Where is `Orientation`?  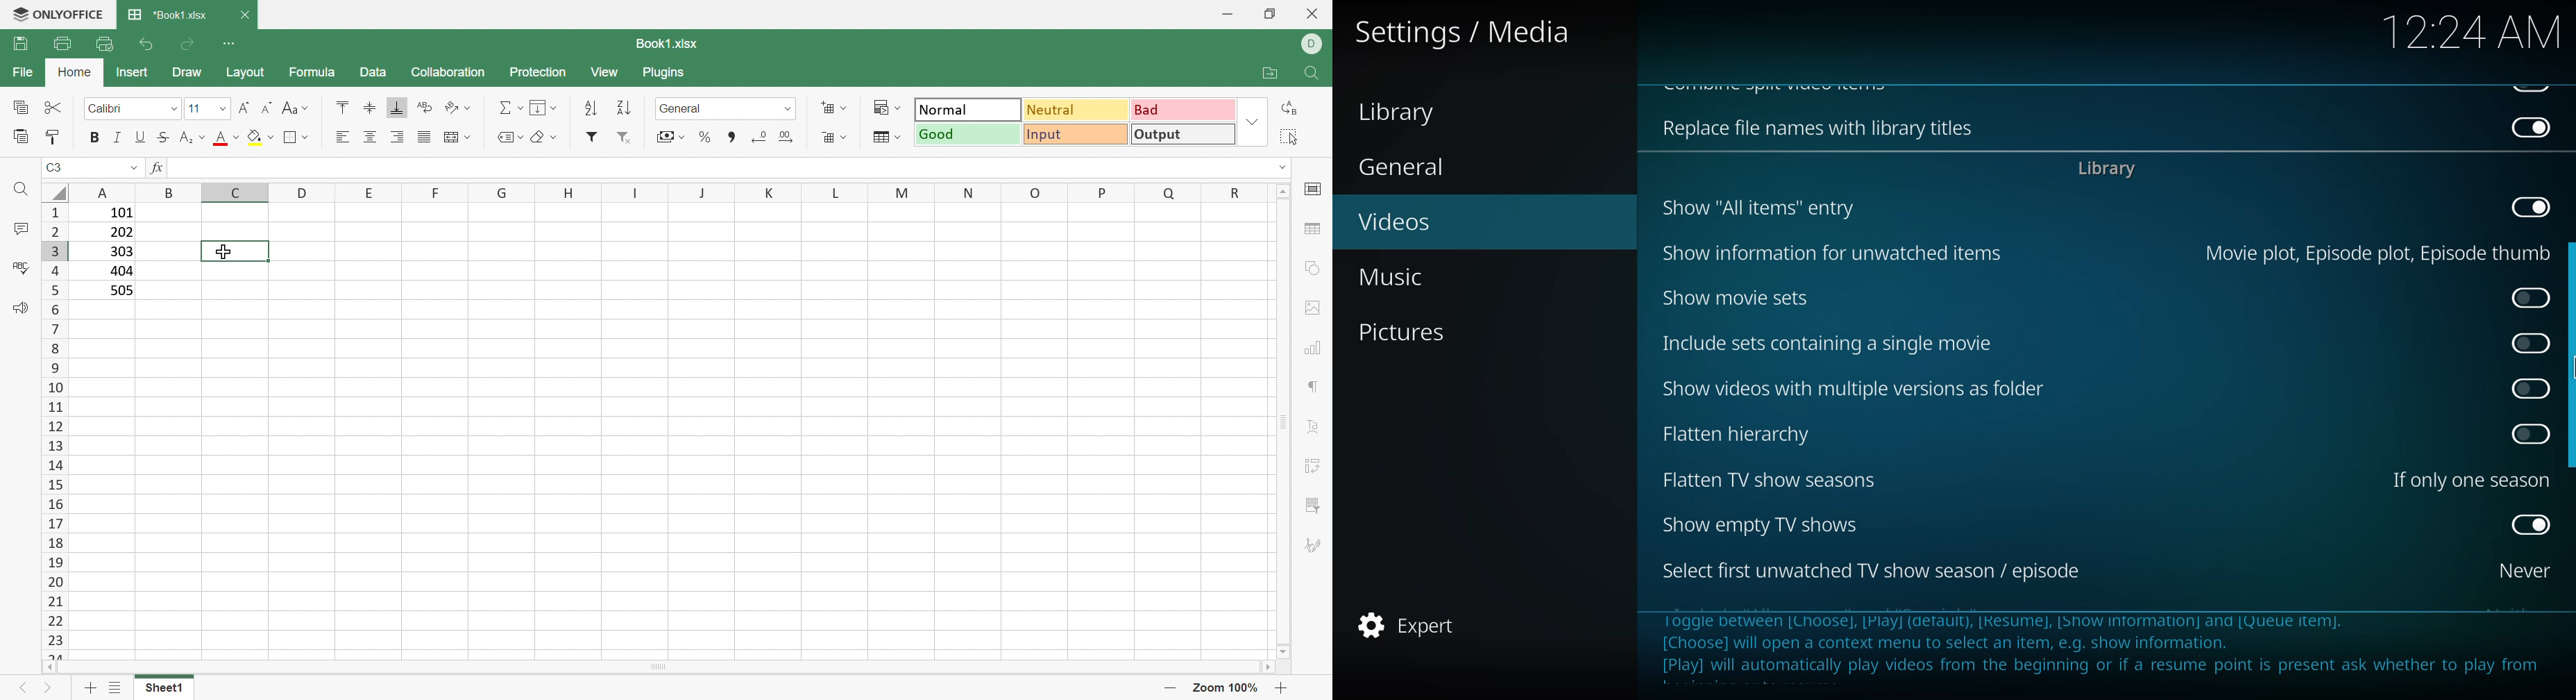
Orientation is located at coordinates (459, 107).